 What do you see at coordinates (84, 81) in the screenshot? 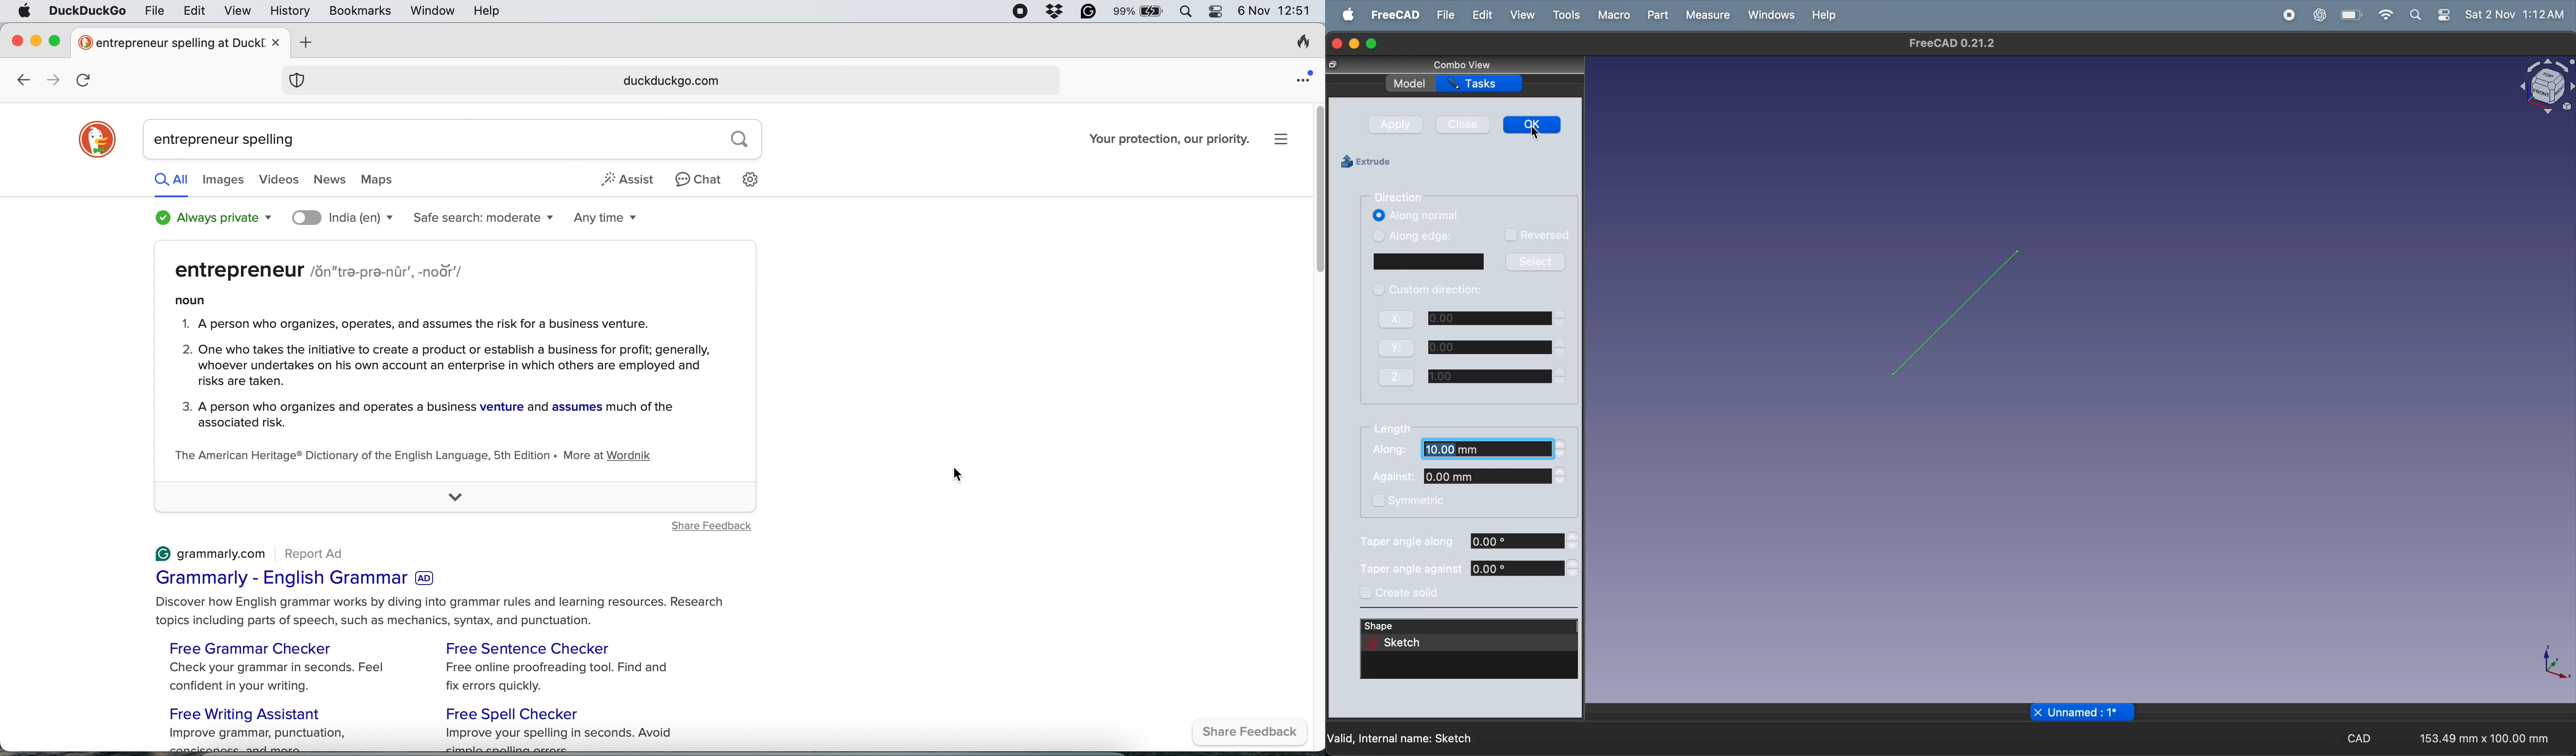
I see `refresh` at bounding box center [84, 81].